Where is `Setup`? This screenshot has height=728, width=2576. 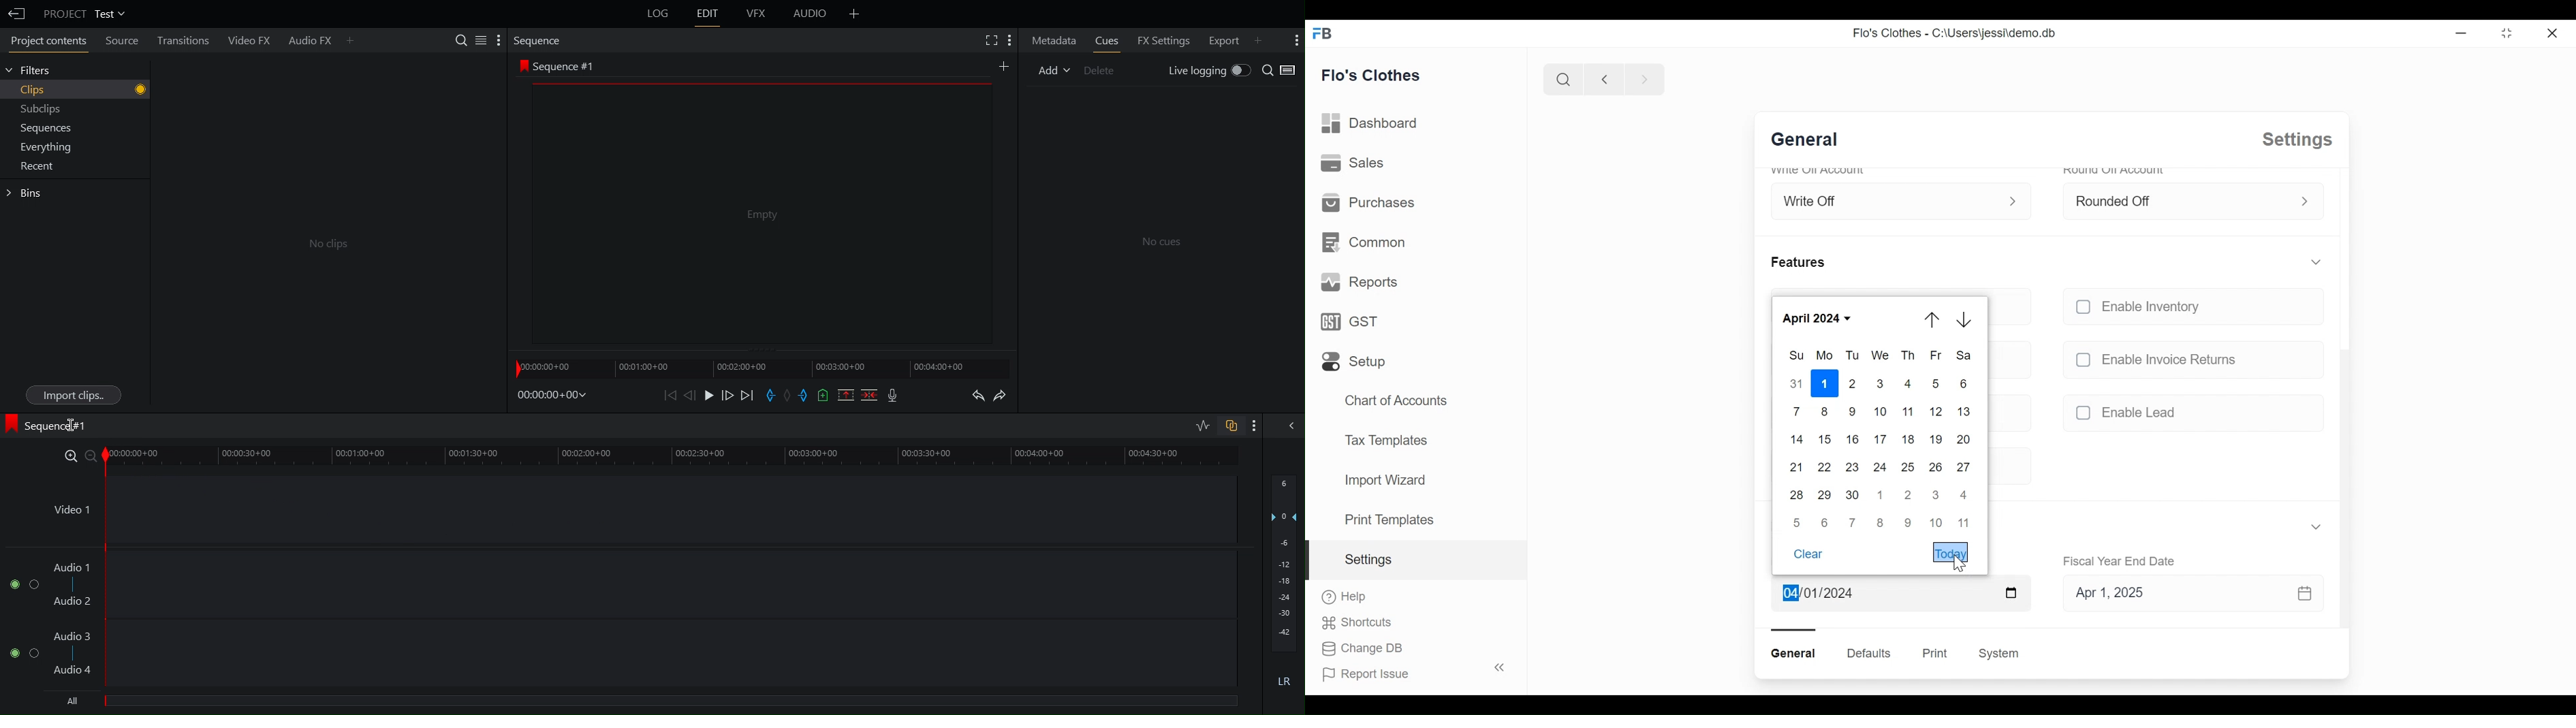
Setup is located at coordinates (1355, 361).